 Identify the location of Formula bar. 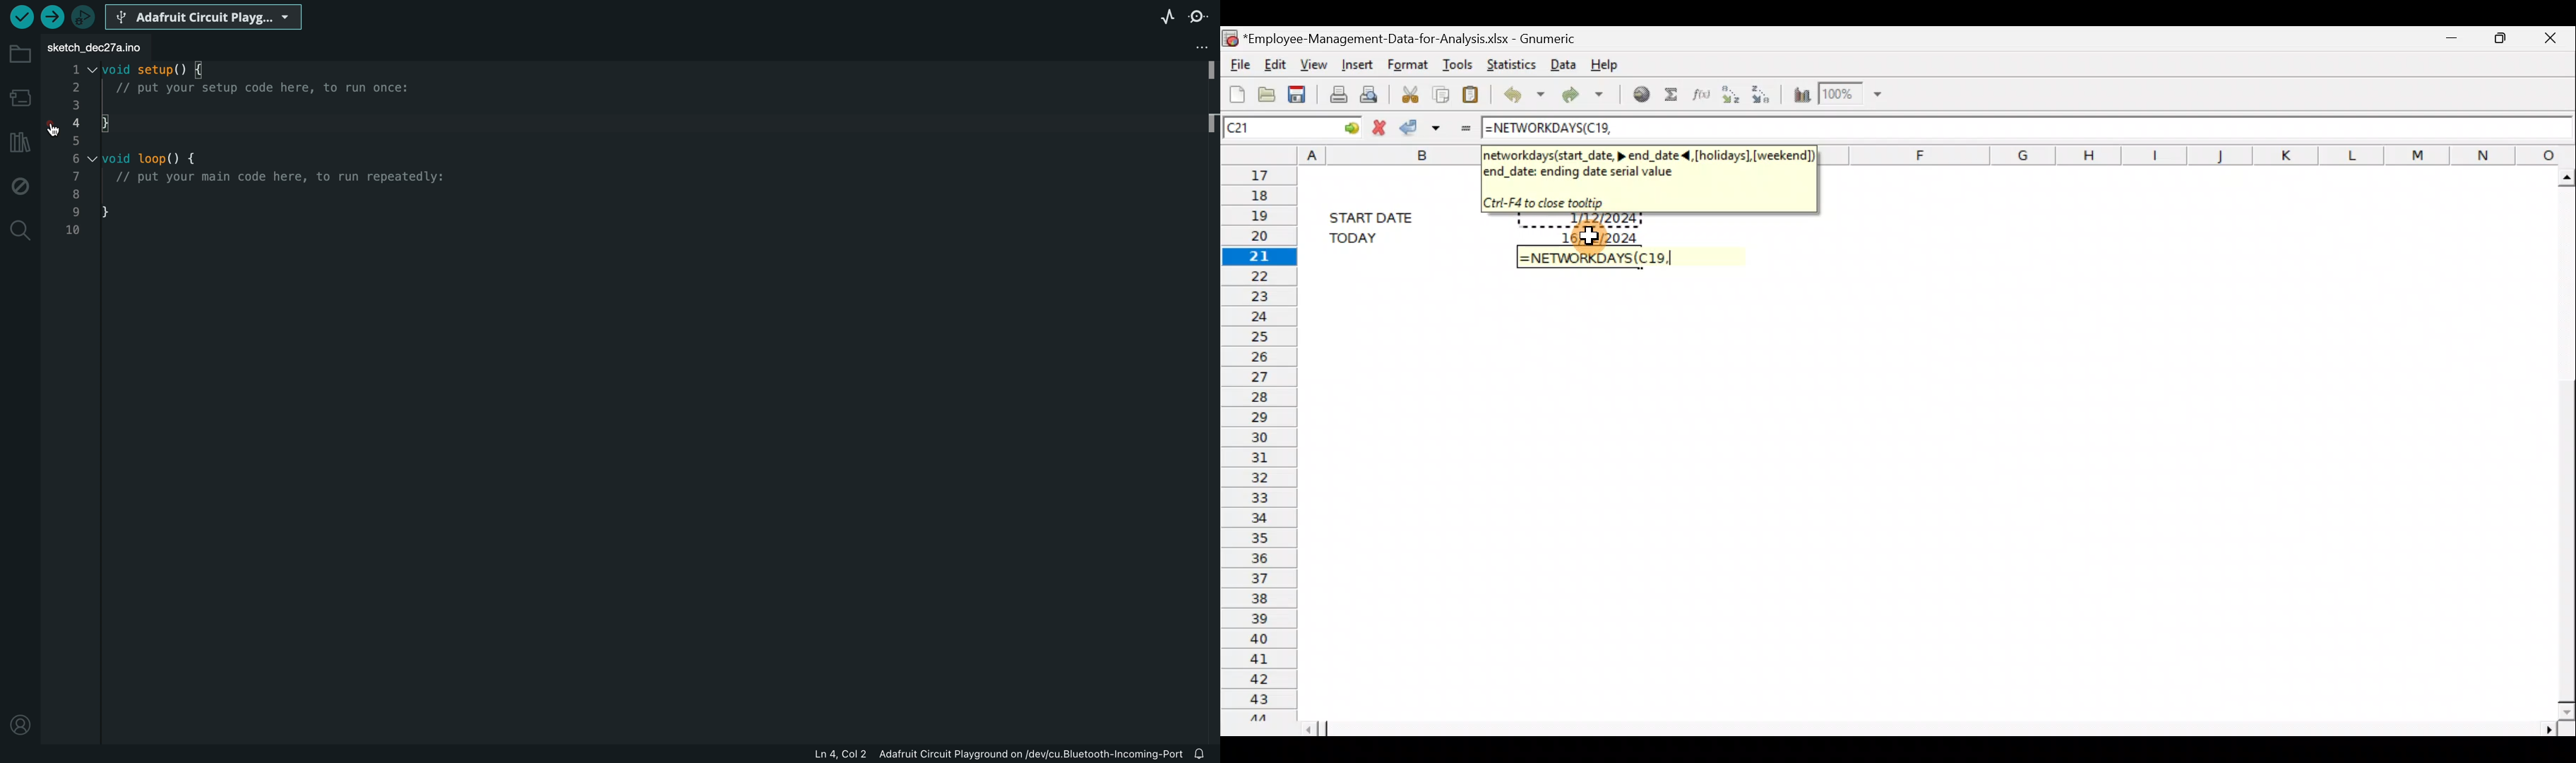
(2094, 126).